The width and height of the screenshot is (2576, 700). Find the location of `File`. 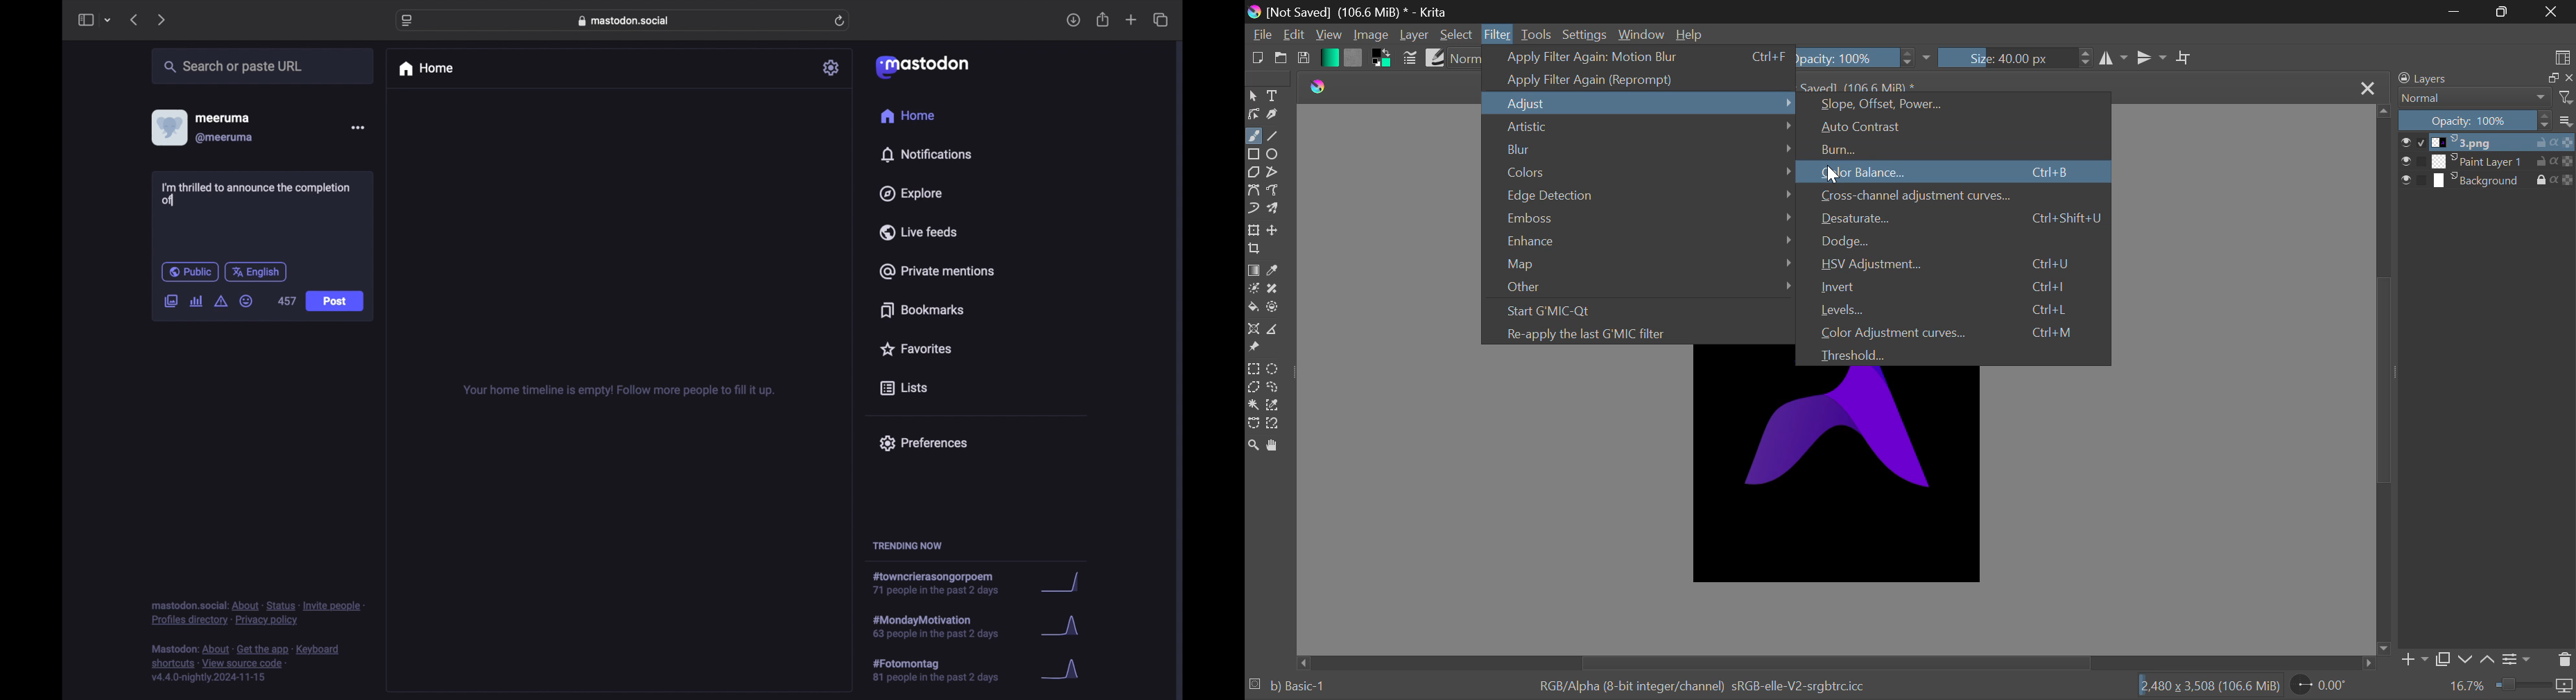

File is located at coordinates (1260, 35).